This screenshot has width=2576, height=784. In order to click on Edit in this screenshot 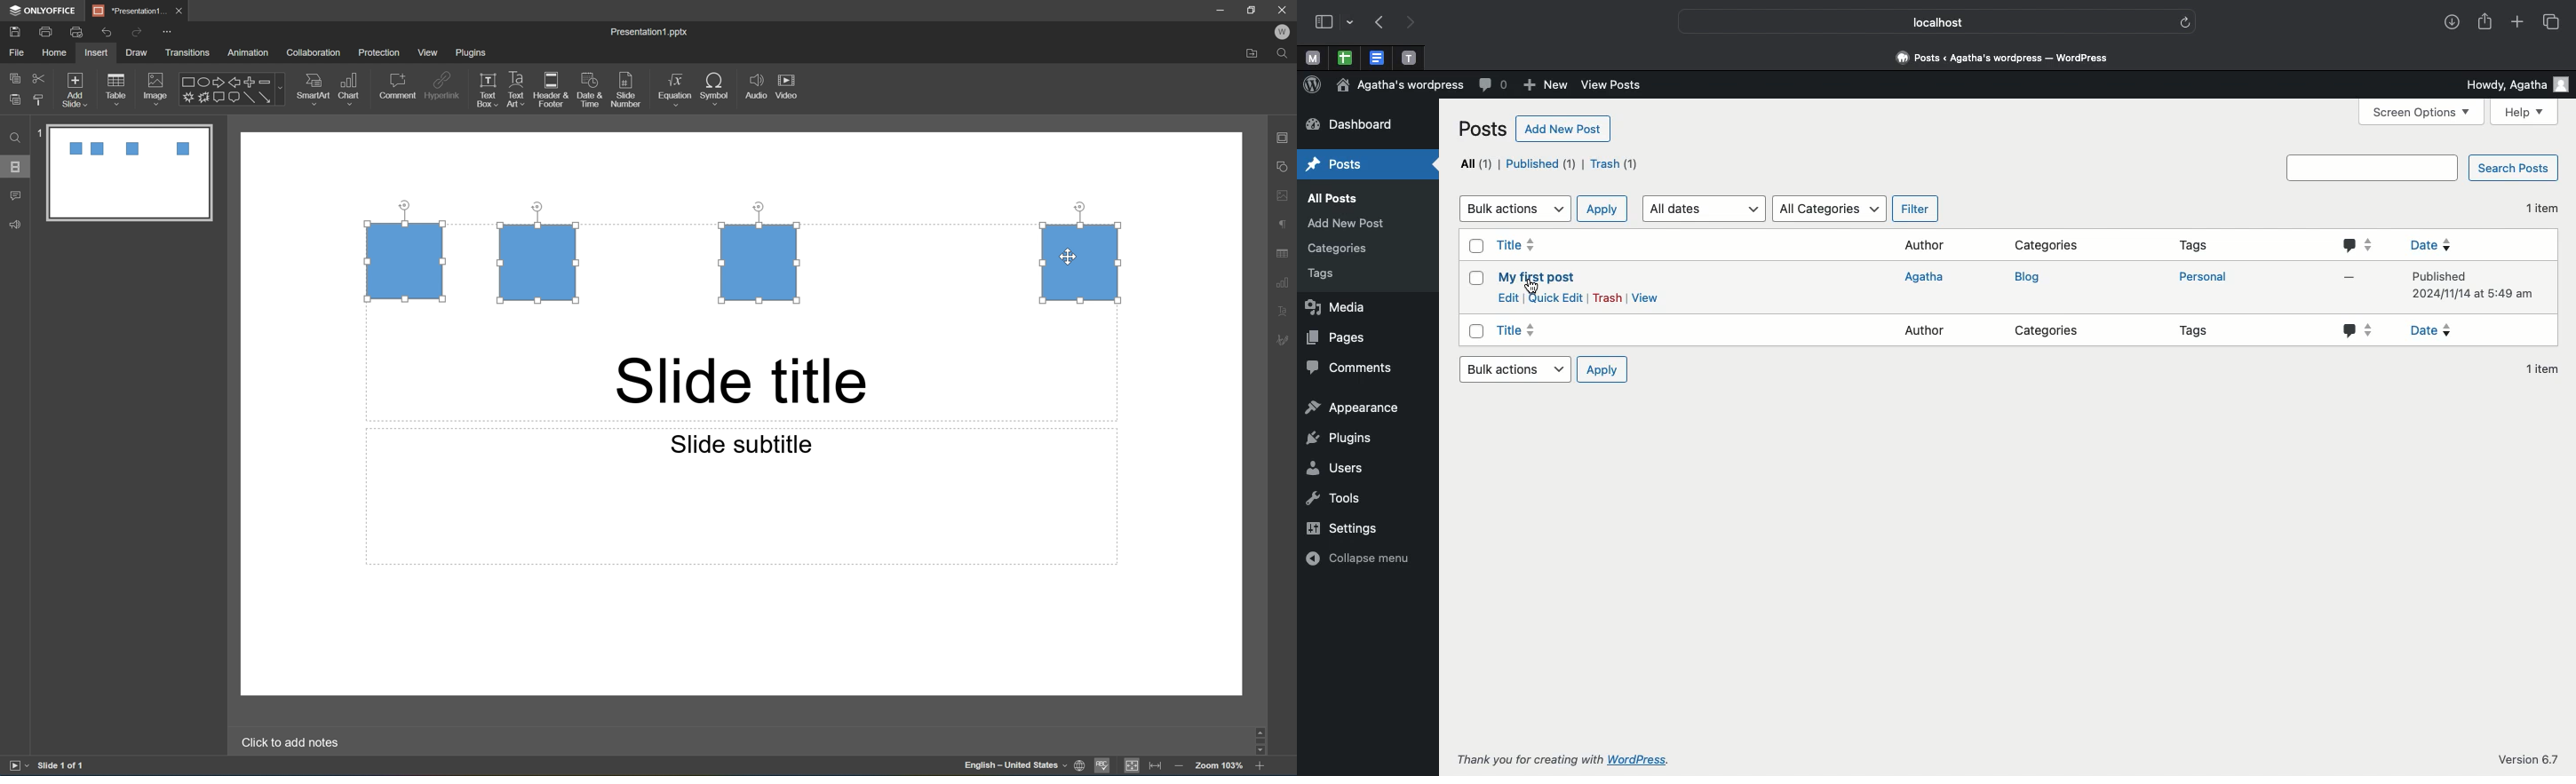, I will do `click(1509, 298)`.